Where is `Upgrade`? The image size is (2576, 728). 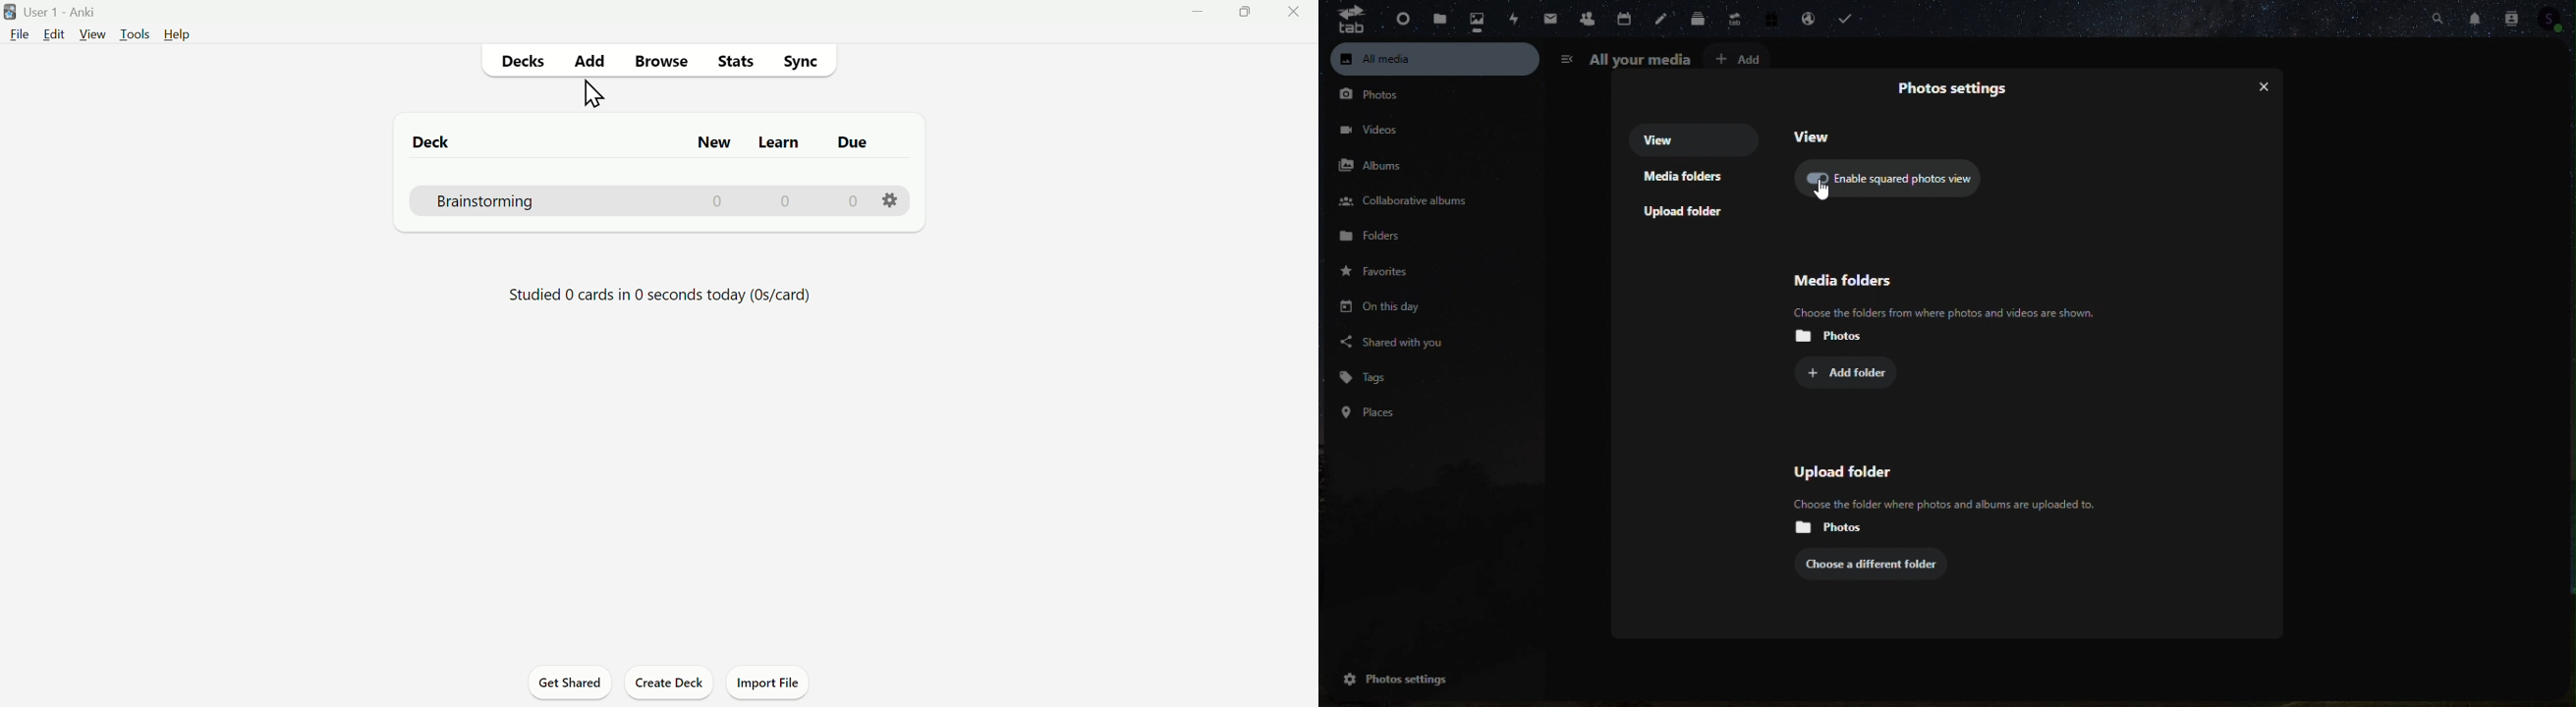 Upgrade is located at coordinates (1734, 21).